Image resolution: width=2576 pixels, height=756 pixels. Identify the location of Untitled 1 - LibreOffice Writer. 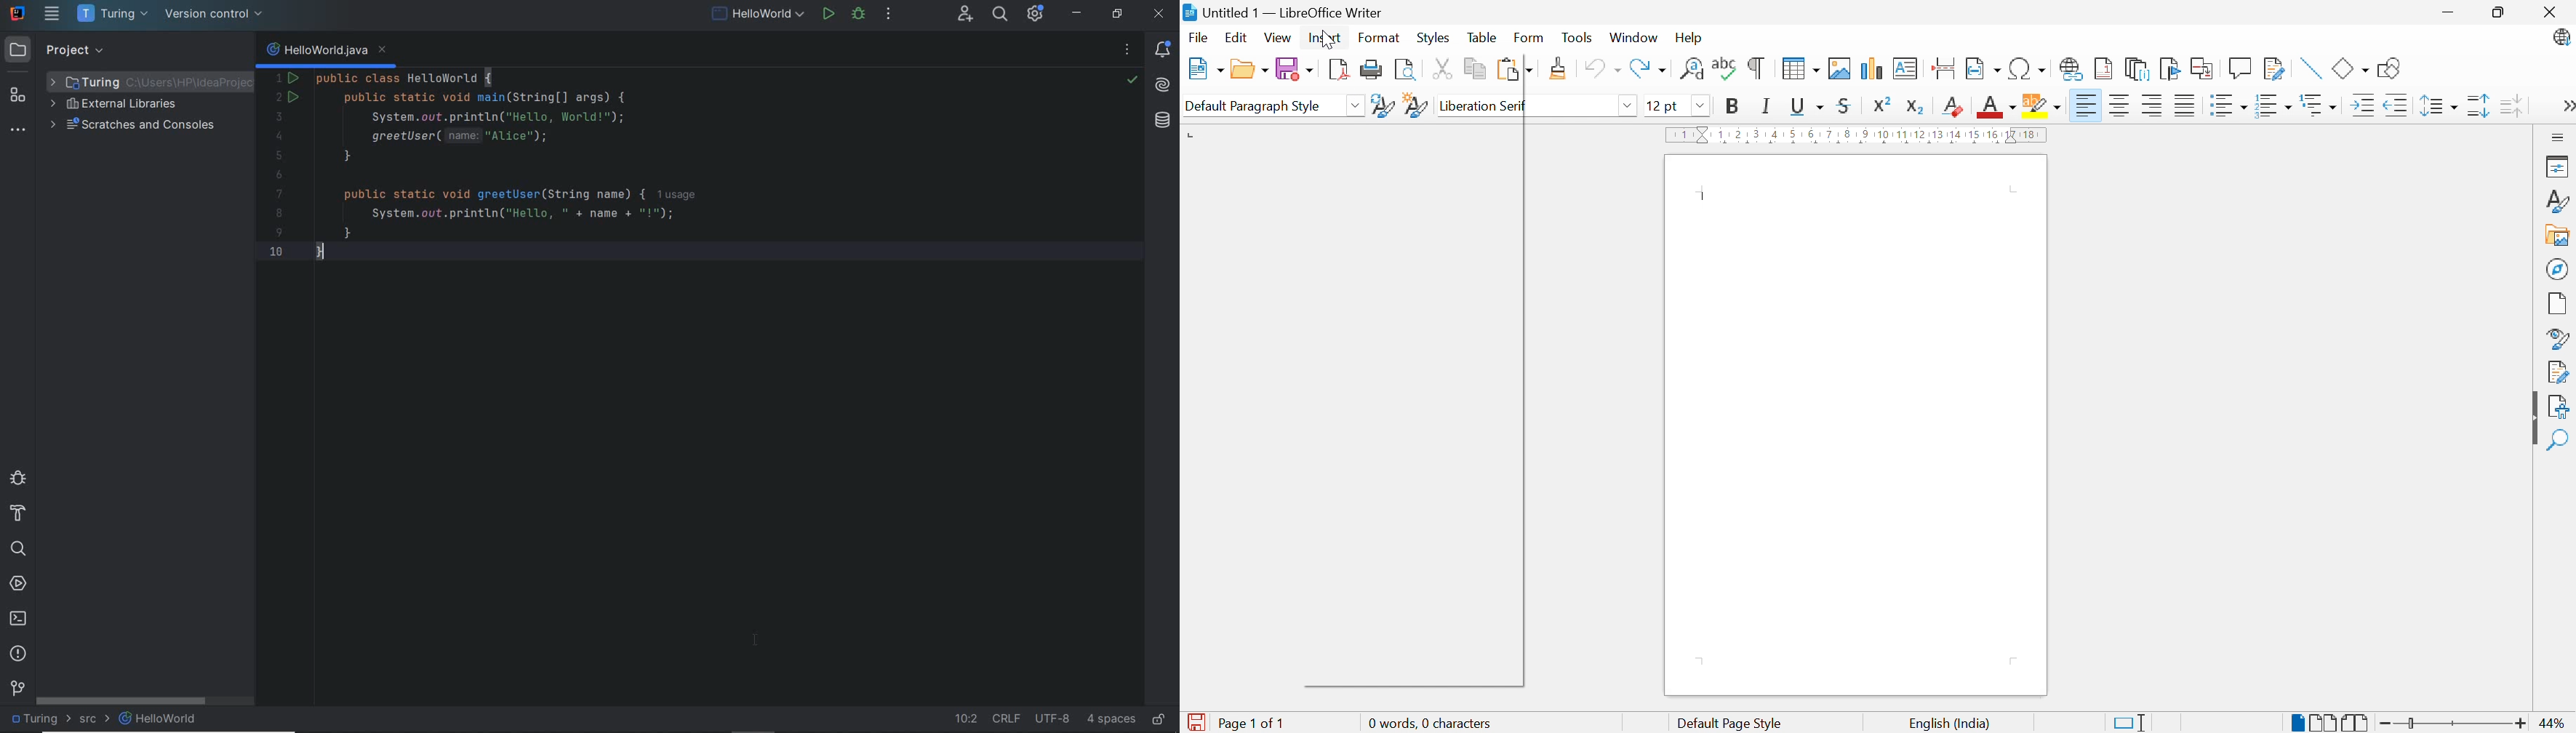
(1293, 12).